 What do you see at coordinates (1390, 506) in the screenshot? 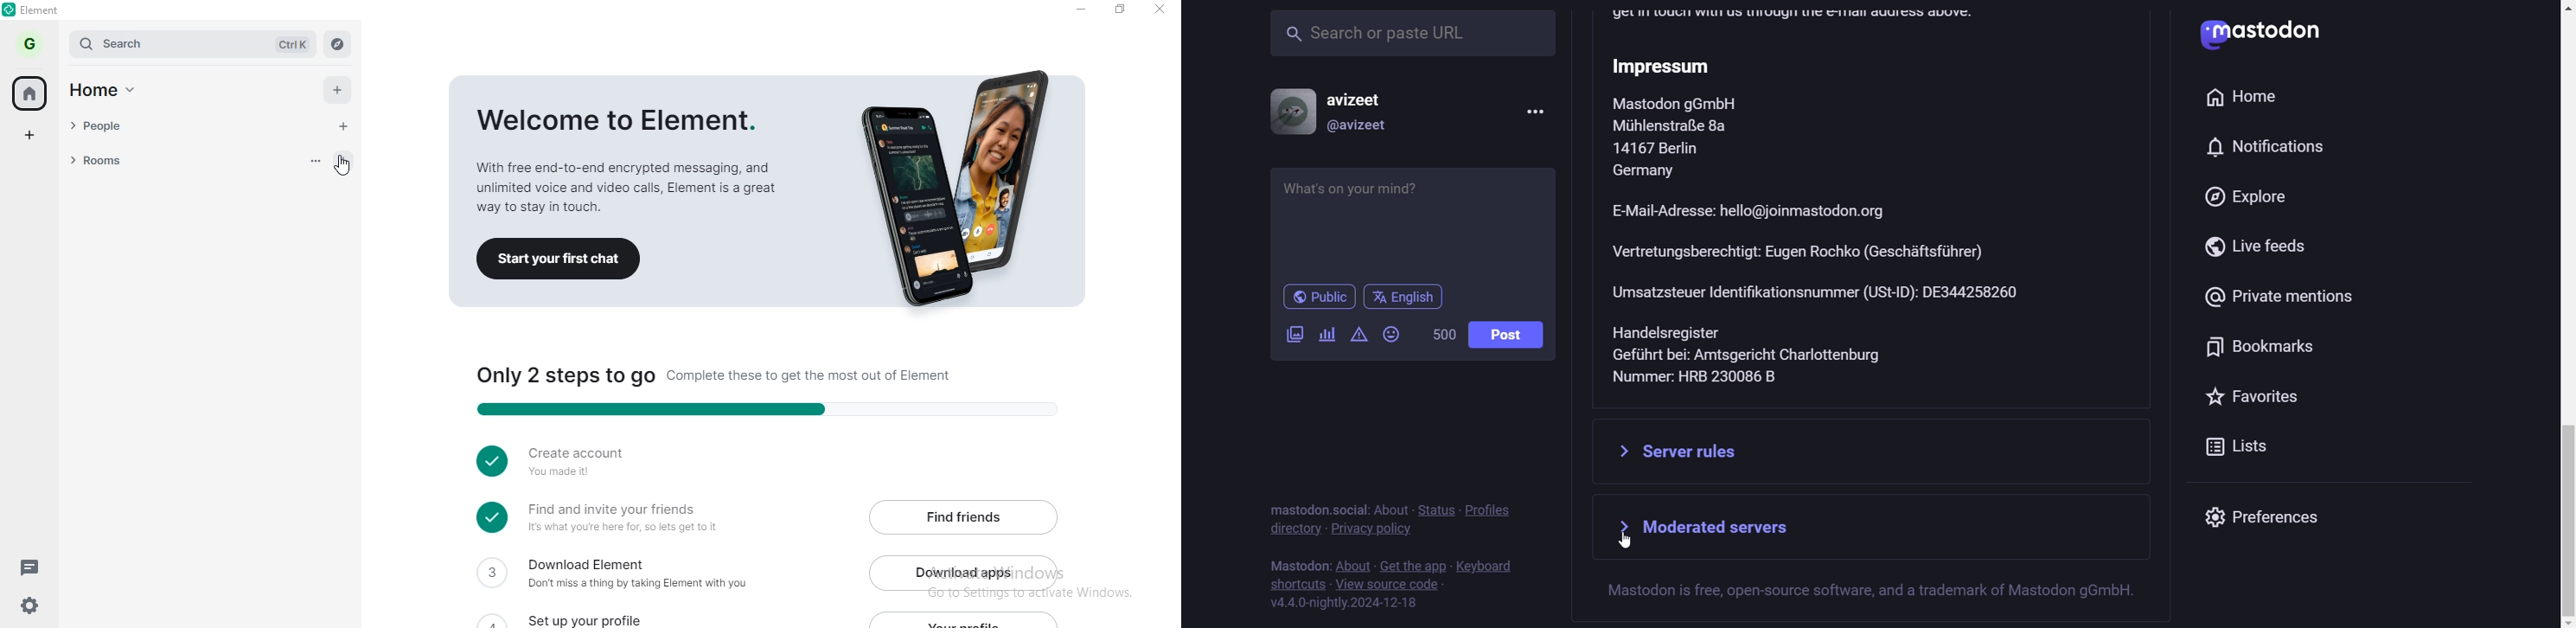
I see `about` at bounding box center [1390, 506].